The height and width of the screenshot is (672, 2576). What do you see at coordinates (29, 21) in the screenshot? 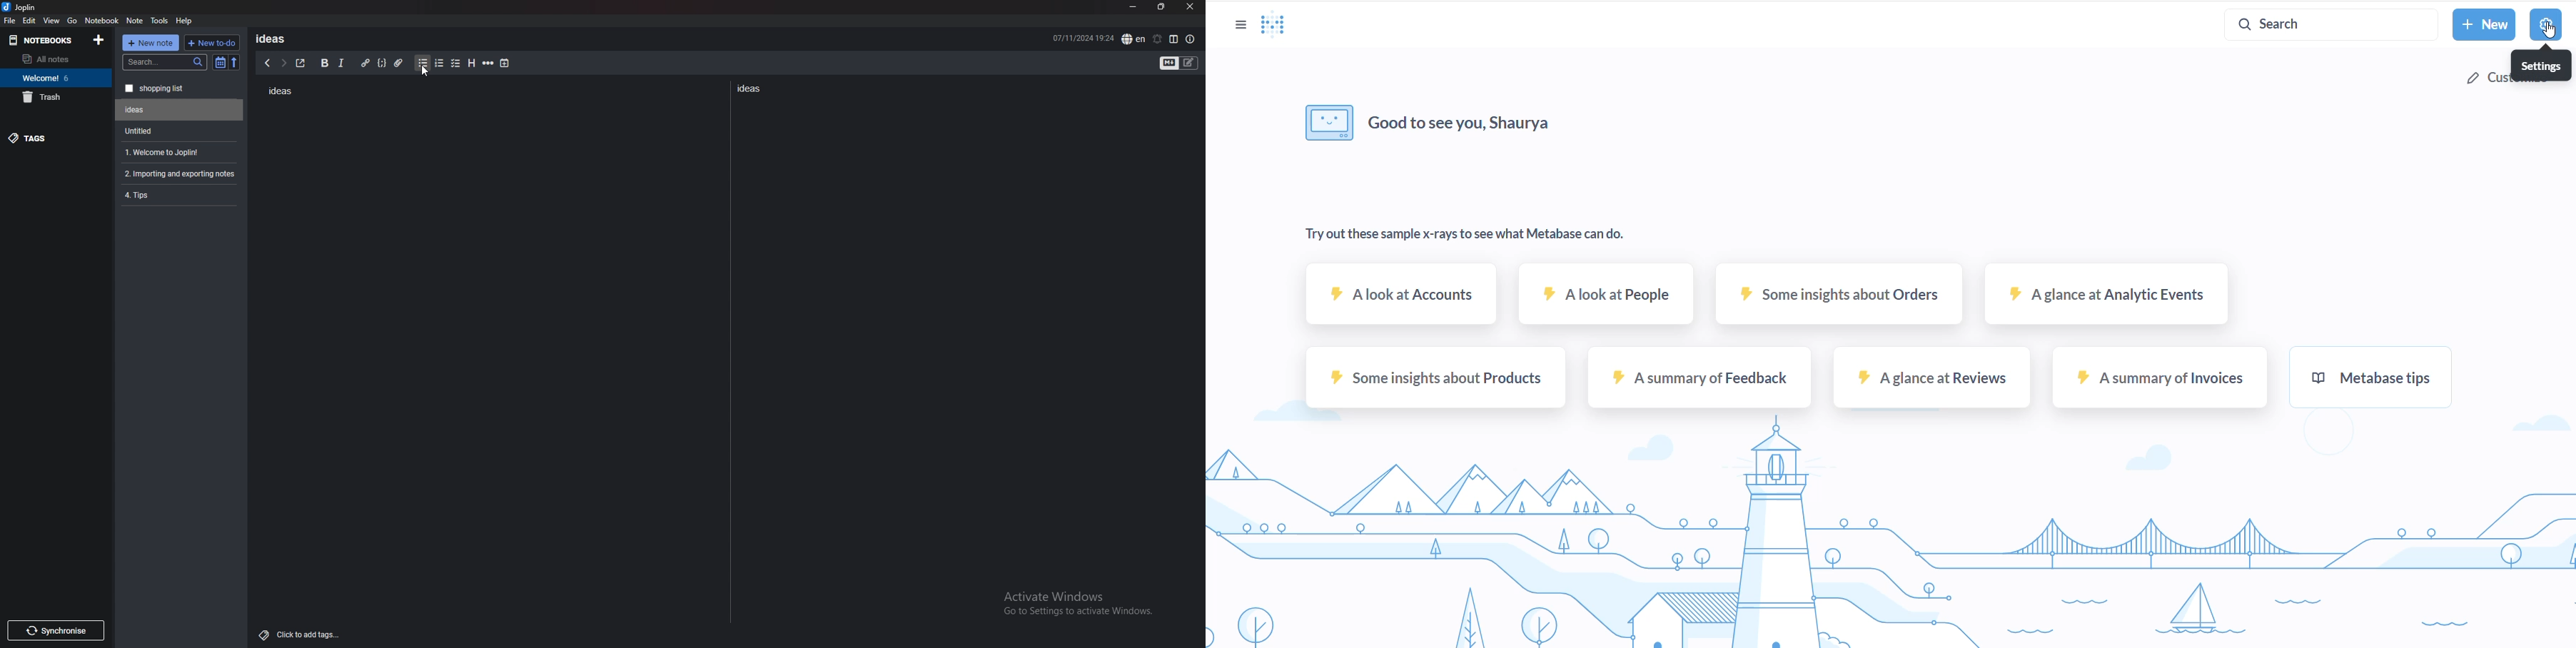
I see `edit` at bounding box center [29, 21].